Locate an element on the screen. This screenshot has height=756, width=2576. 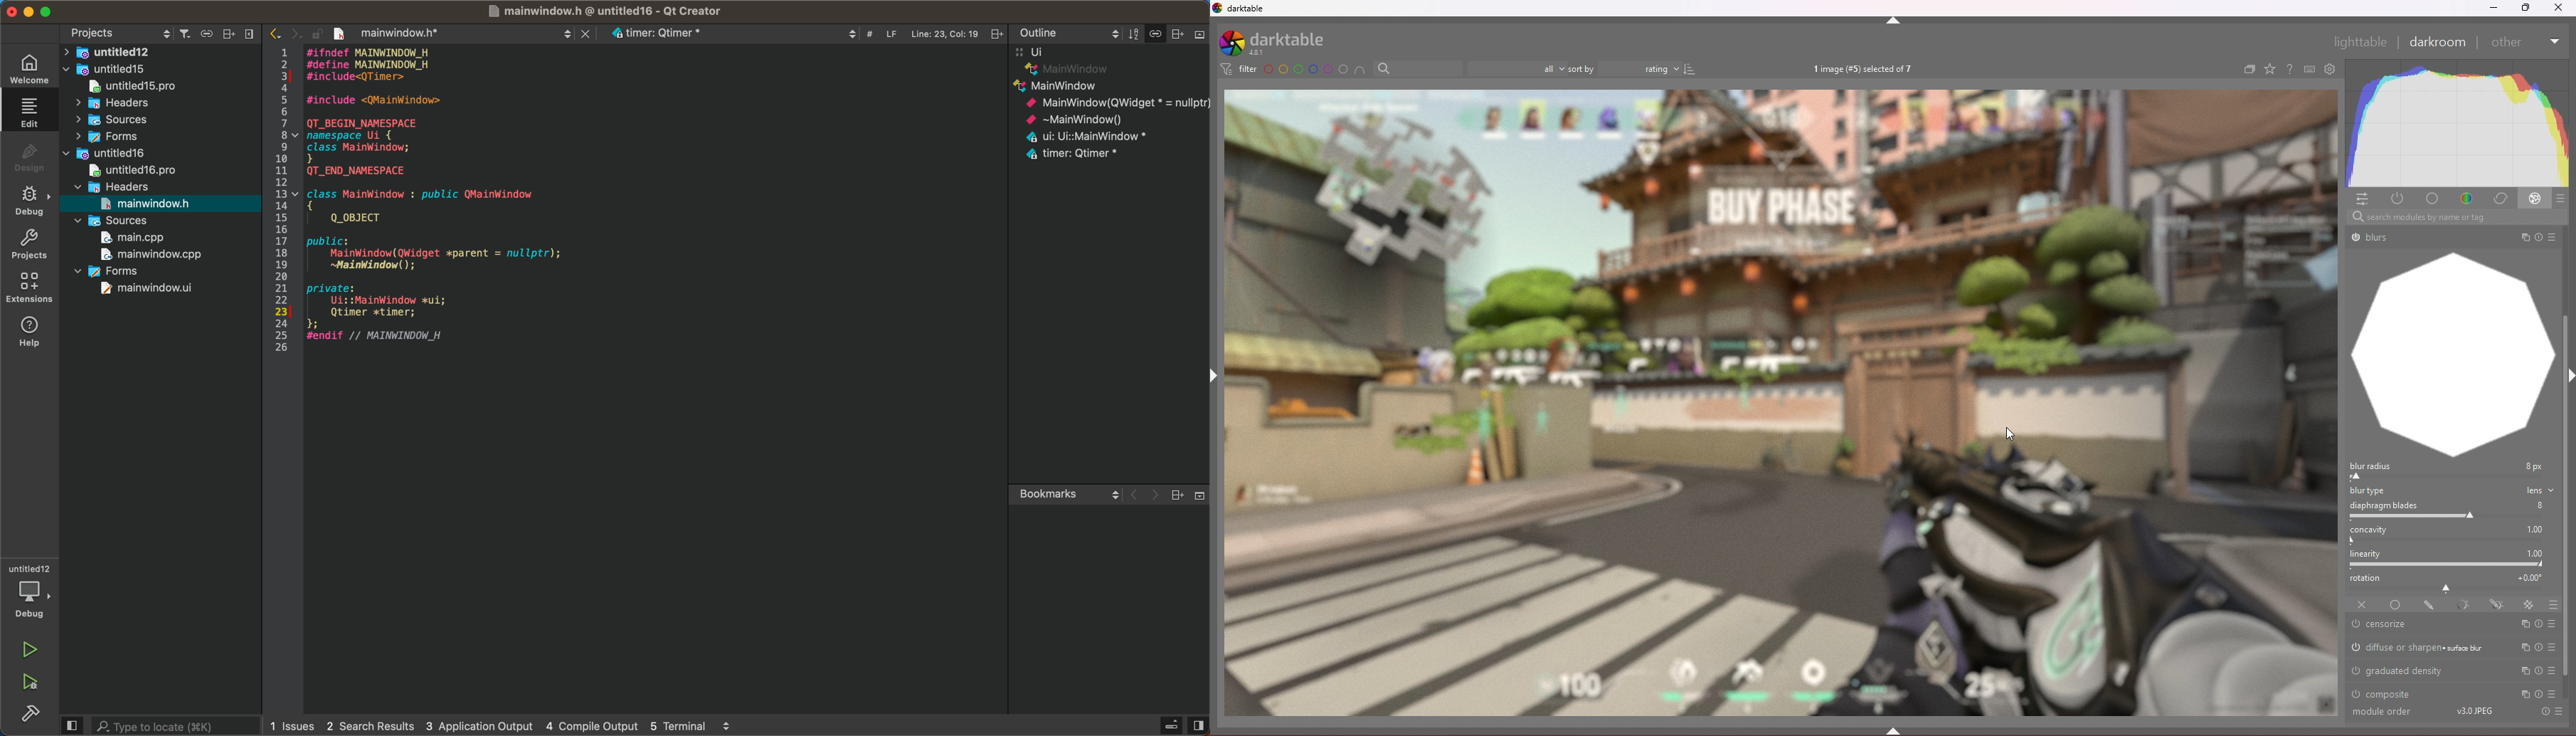
presets is located at coordinates (2562, 199).